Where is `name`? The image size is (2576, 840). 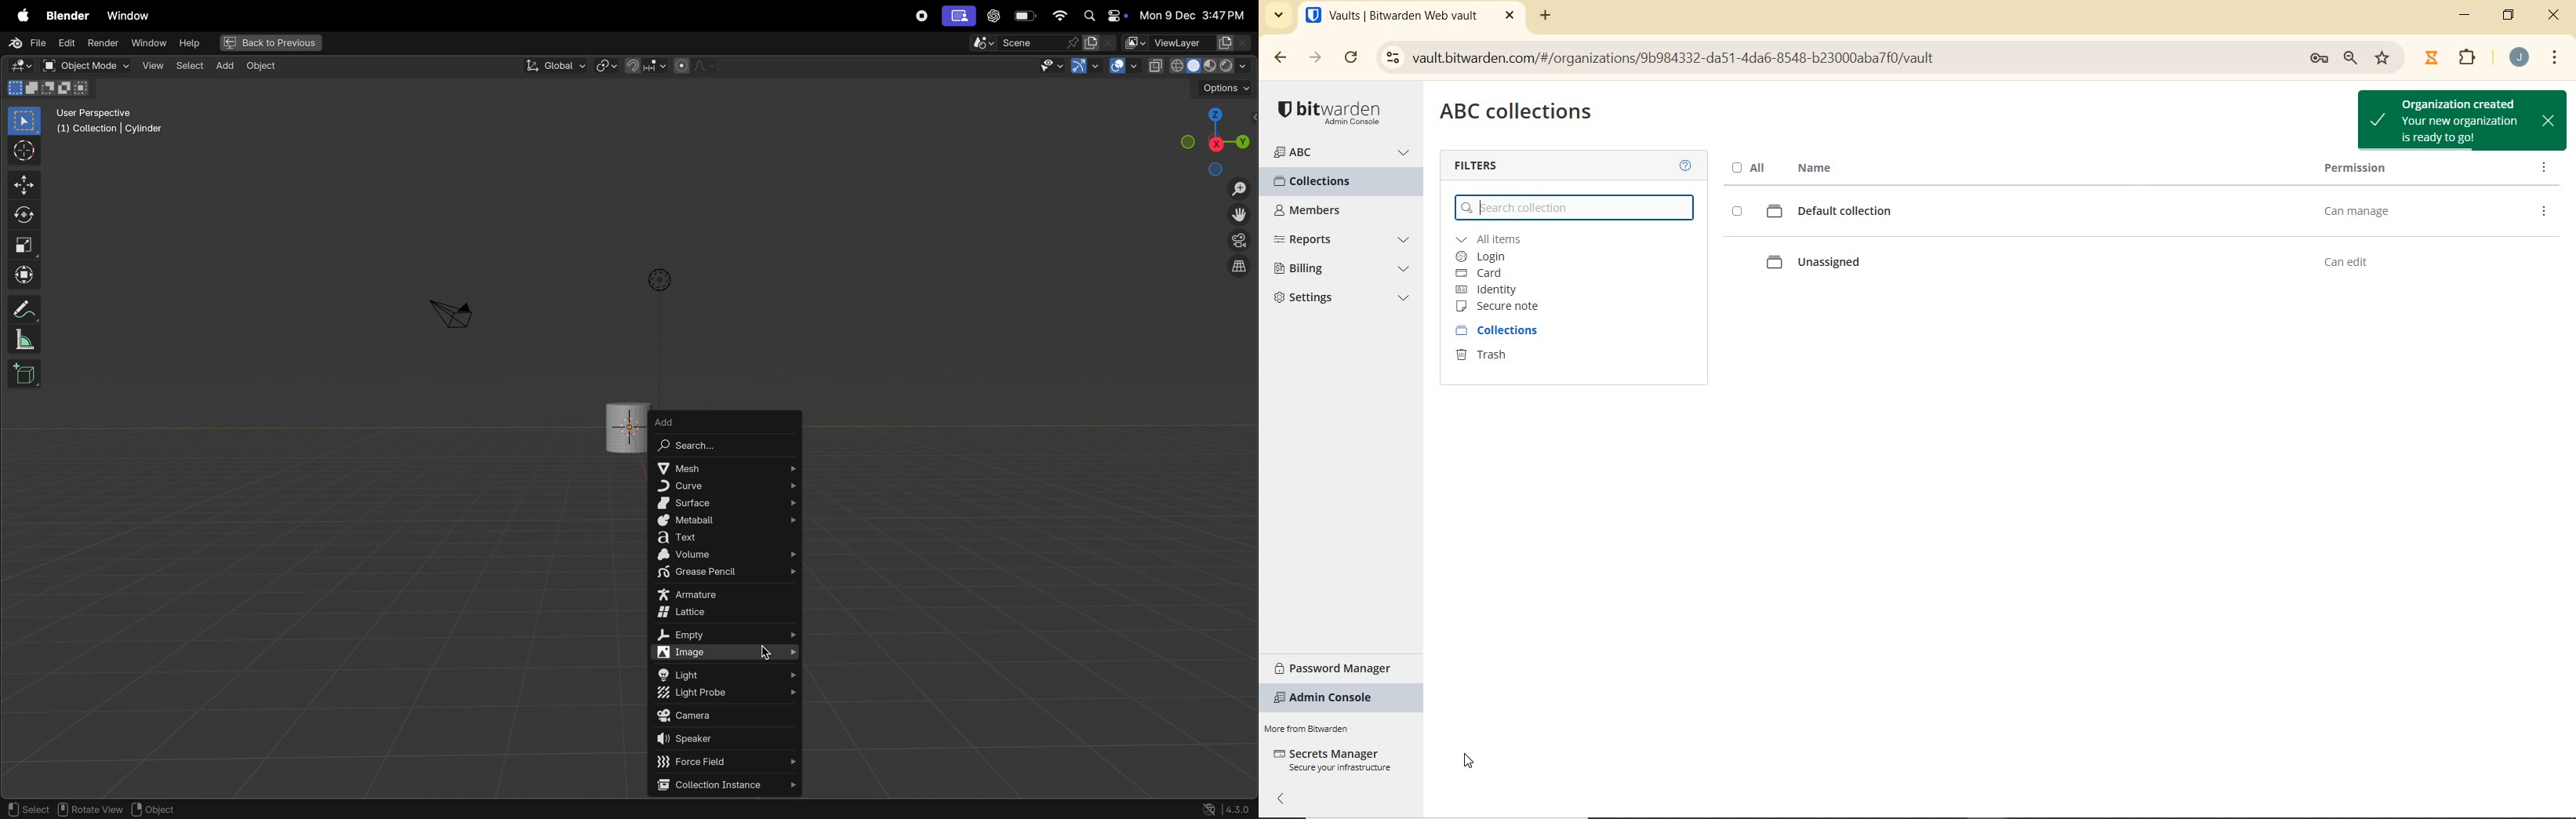 name is located at coordinates (1814, 170).